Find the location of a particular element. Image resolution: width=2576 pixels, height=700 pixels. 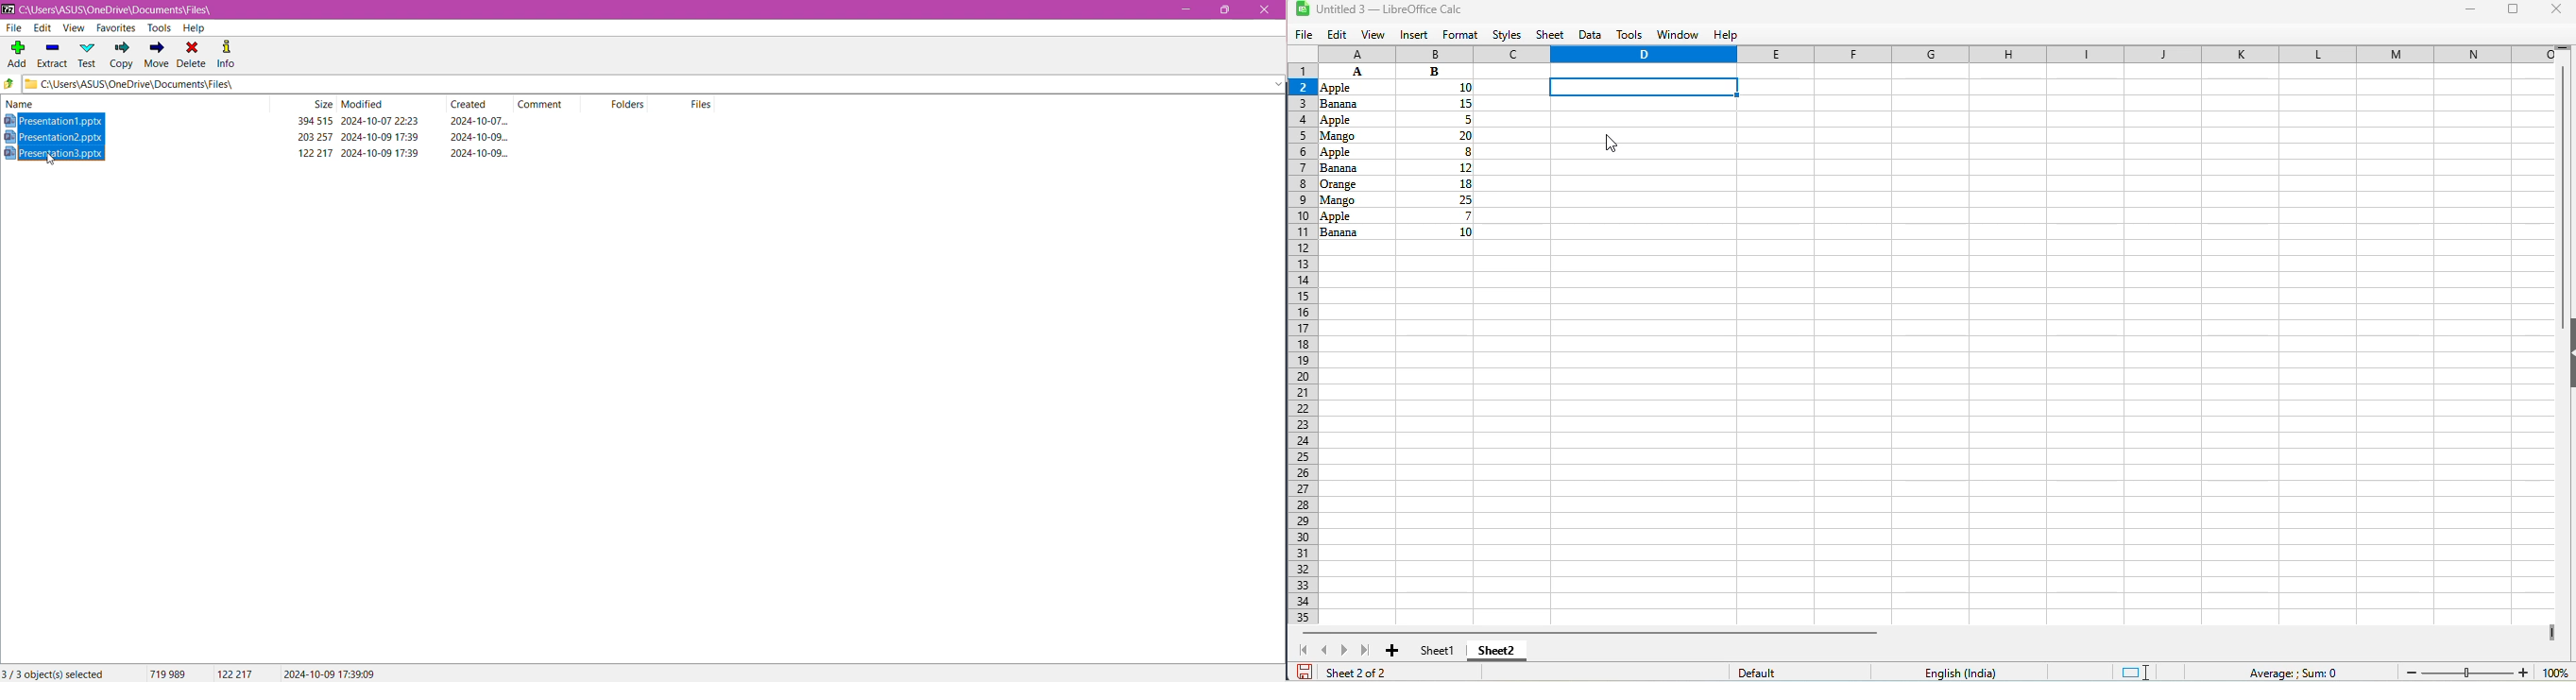

Delete is located at coordinates (192, 54).